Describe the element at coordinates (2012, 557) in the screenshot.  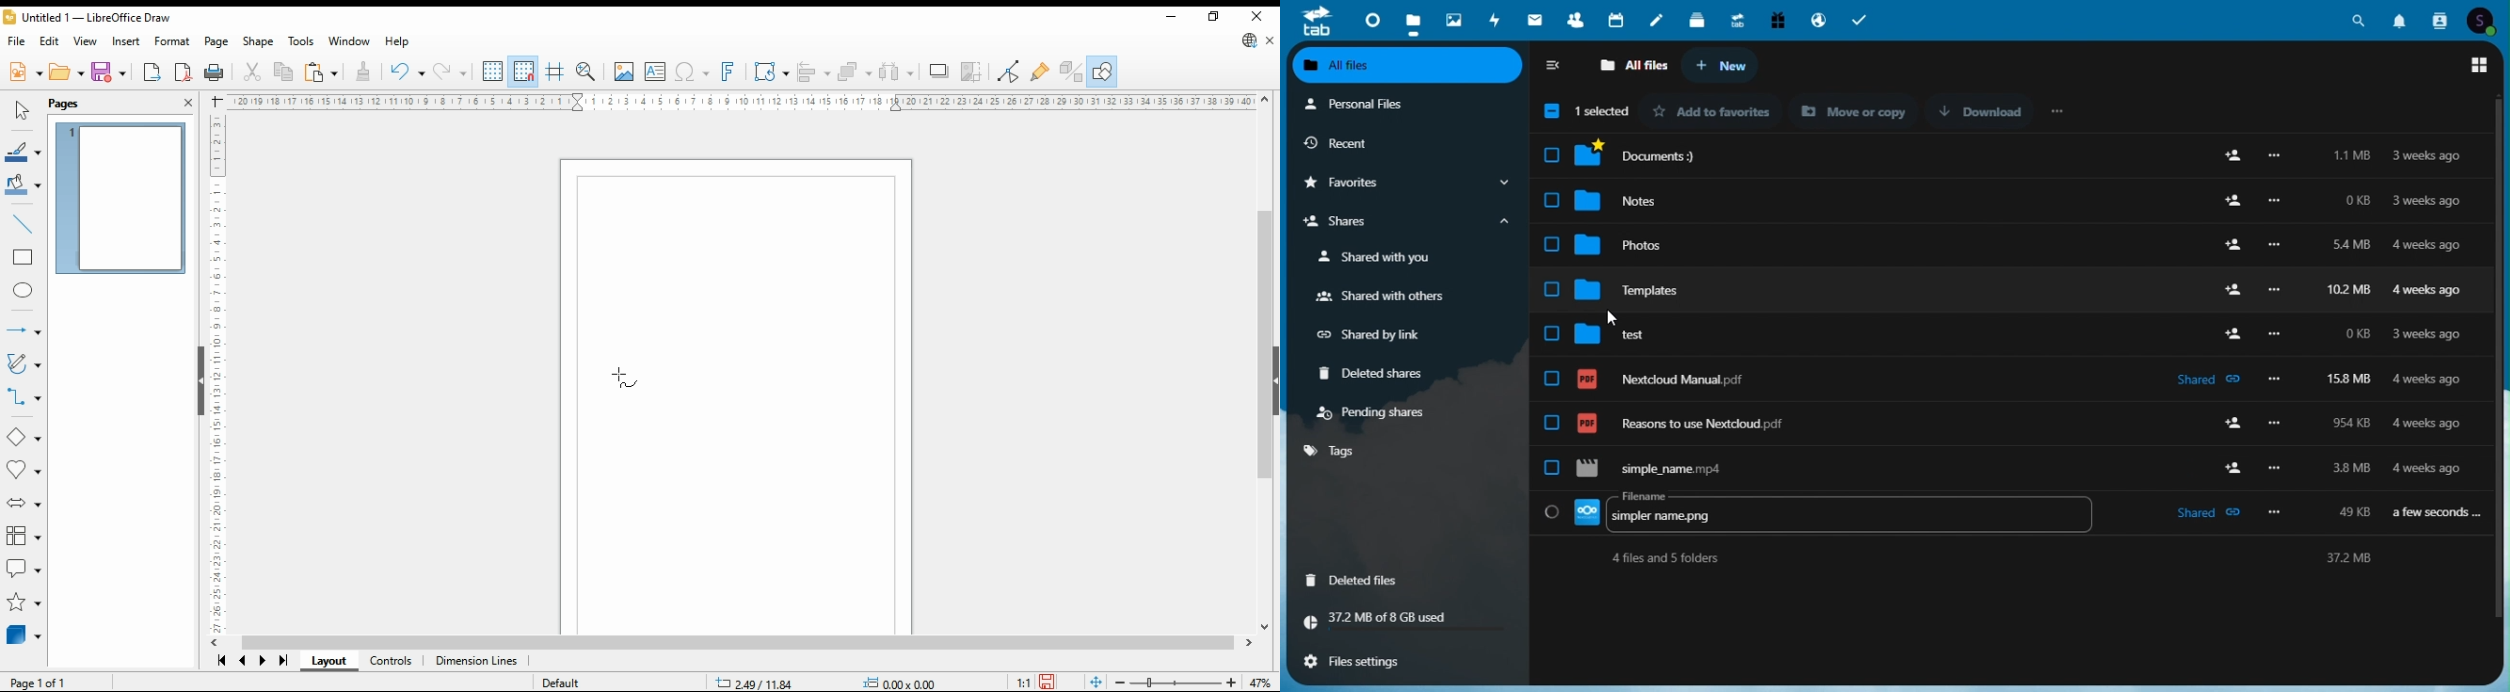
I see `4 files and 5 folders` at that location.